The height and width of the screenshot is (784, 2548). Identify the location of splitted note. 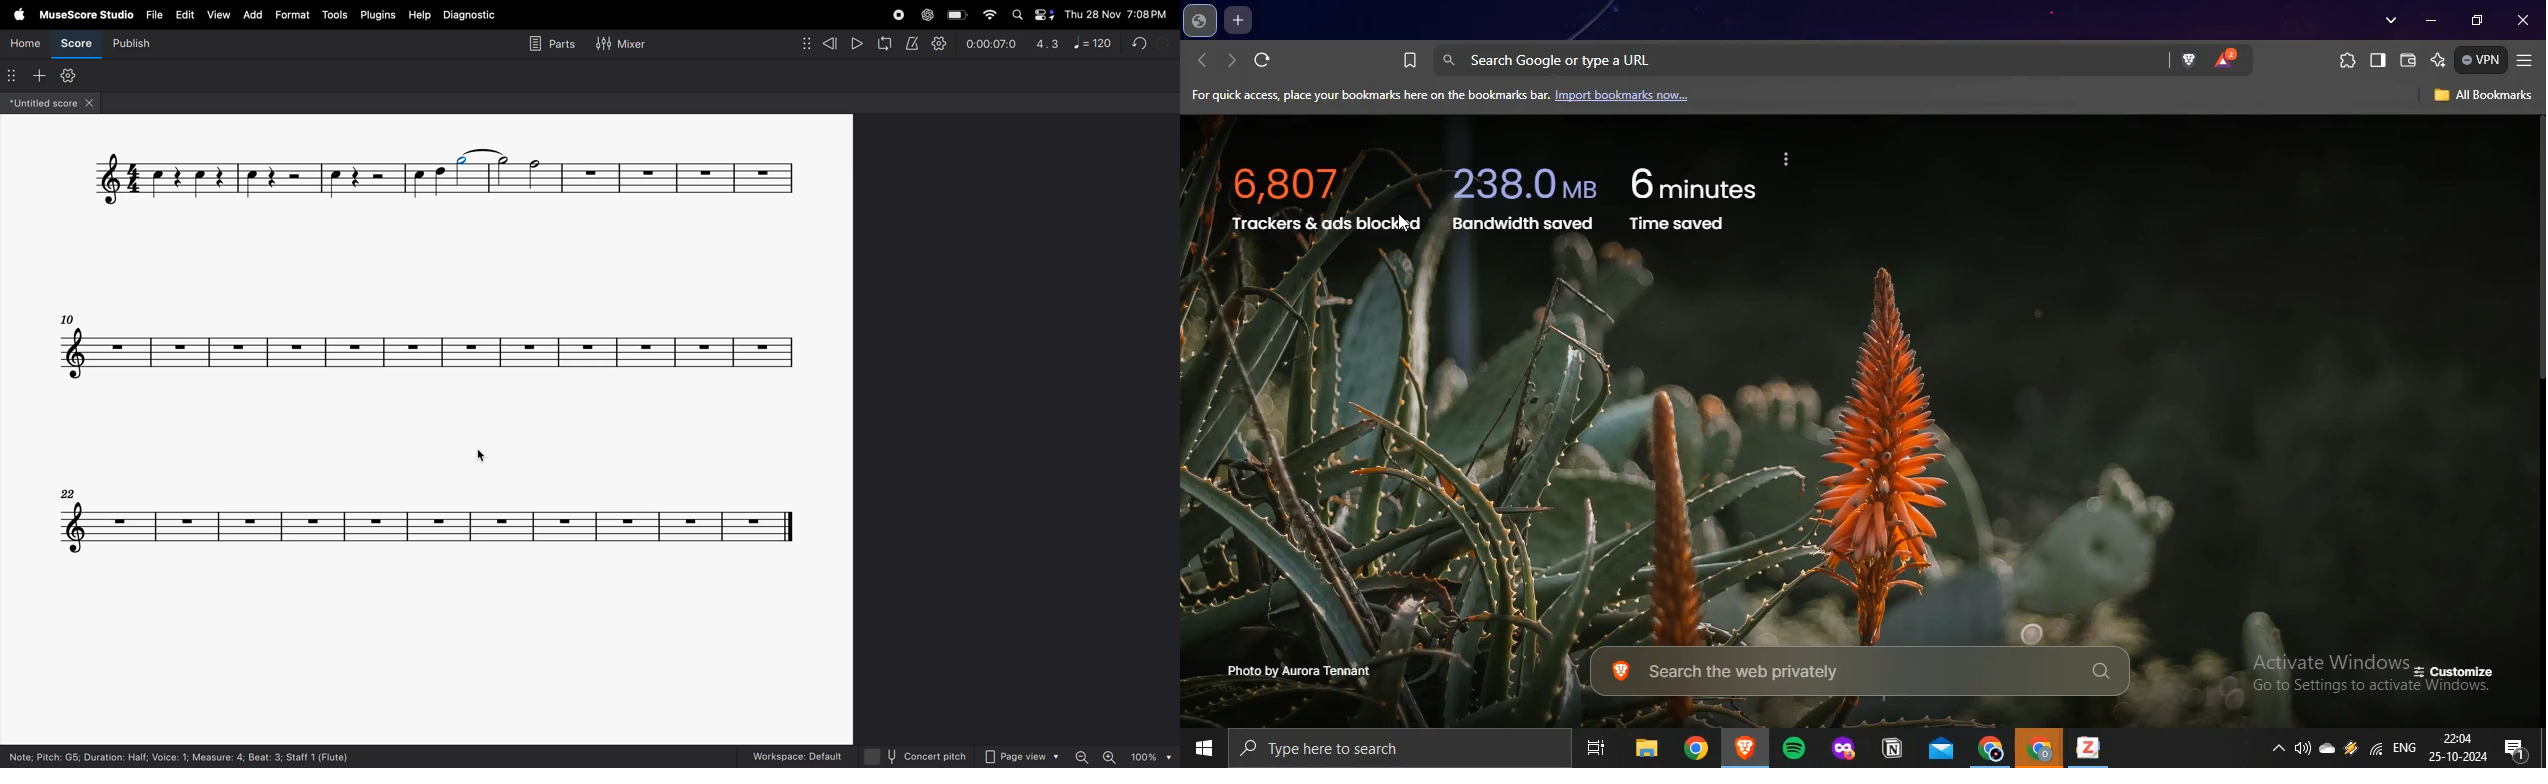
(483, 153).